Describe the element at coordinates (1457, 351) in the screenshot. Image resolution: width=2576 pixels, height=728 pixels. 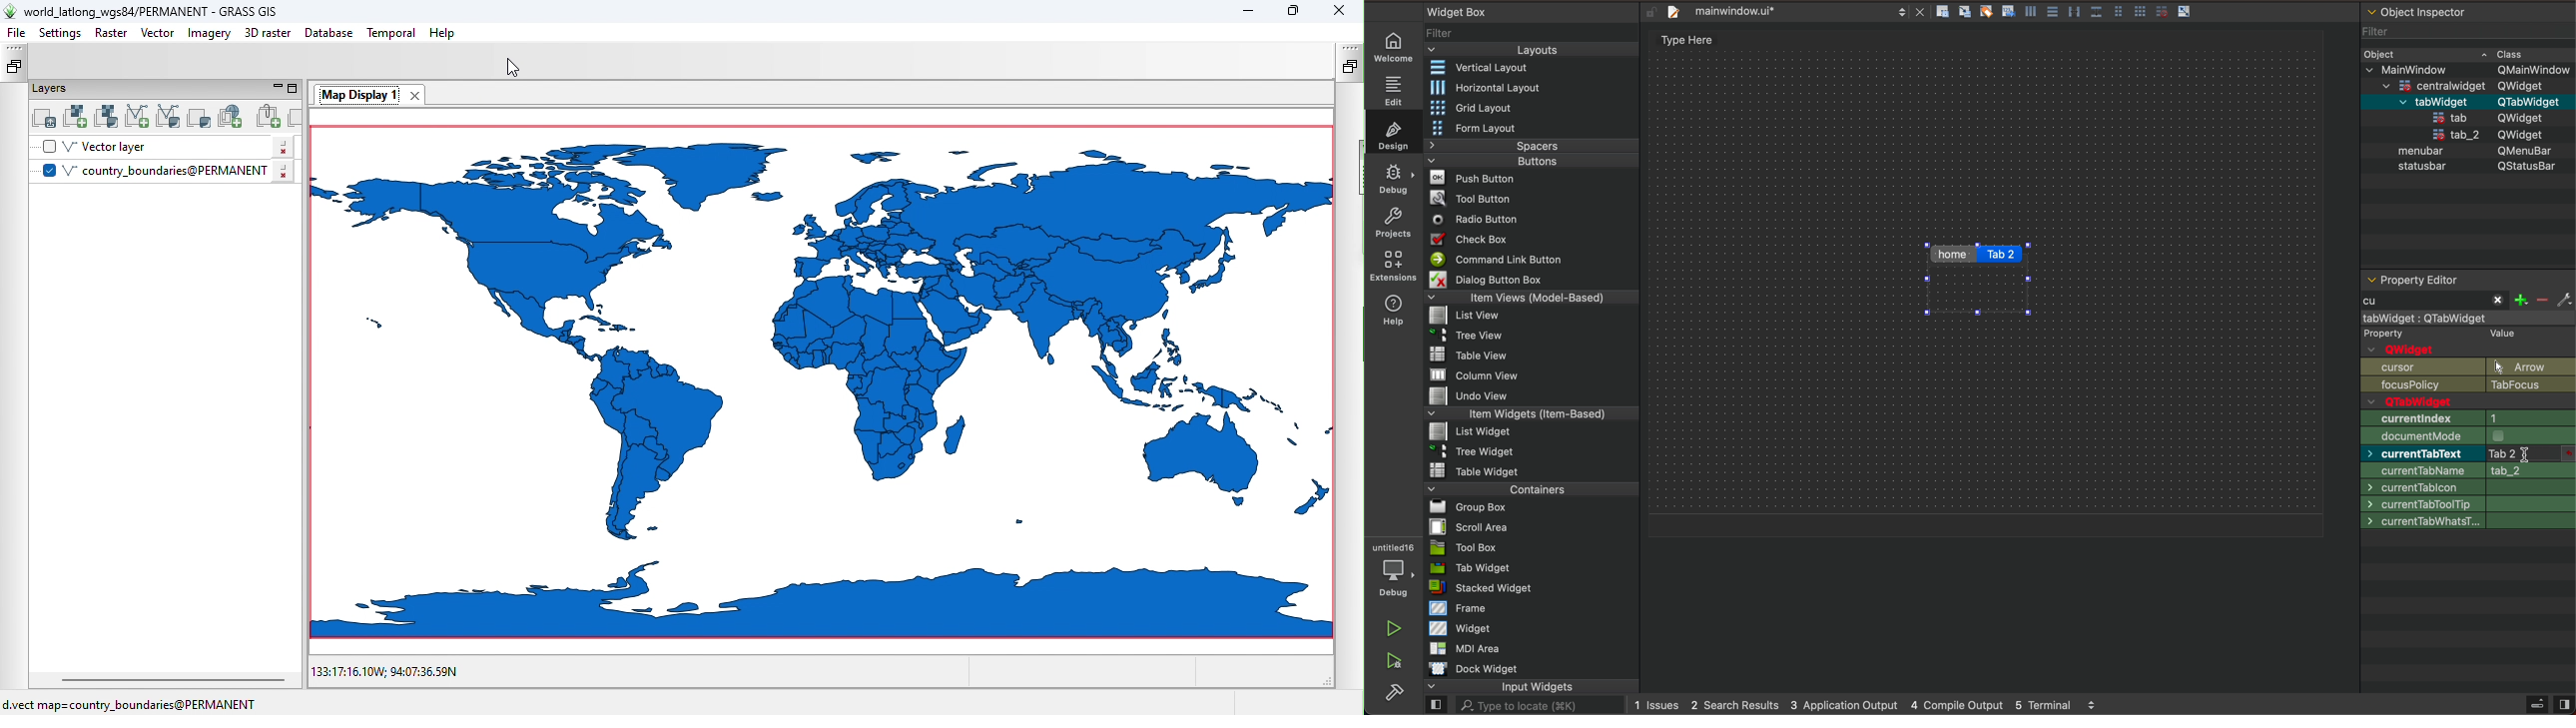
I see `Table View` at that location.